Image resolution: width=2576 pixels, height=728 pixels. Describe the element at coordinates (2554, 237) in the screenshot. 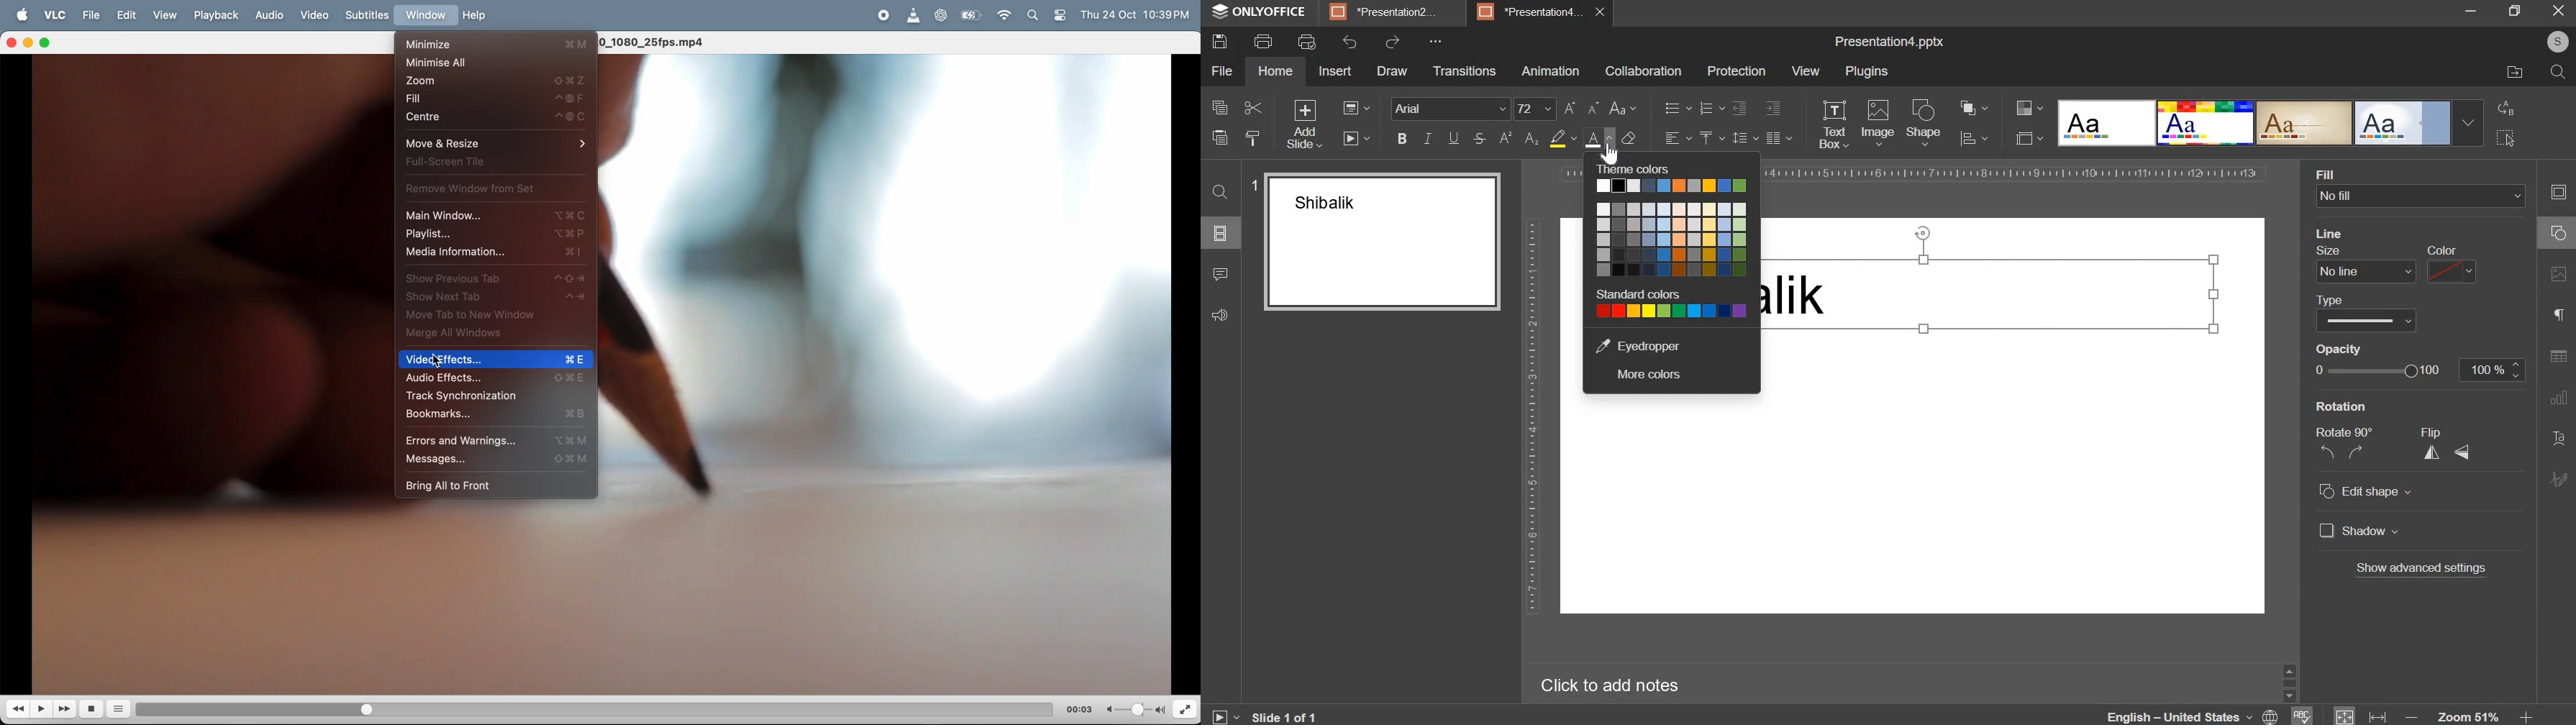

I see `shapes` at that location.